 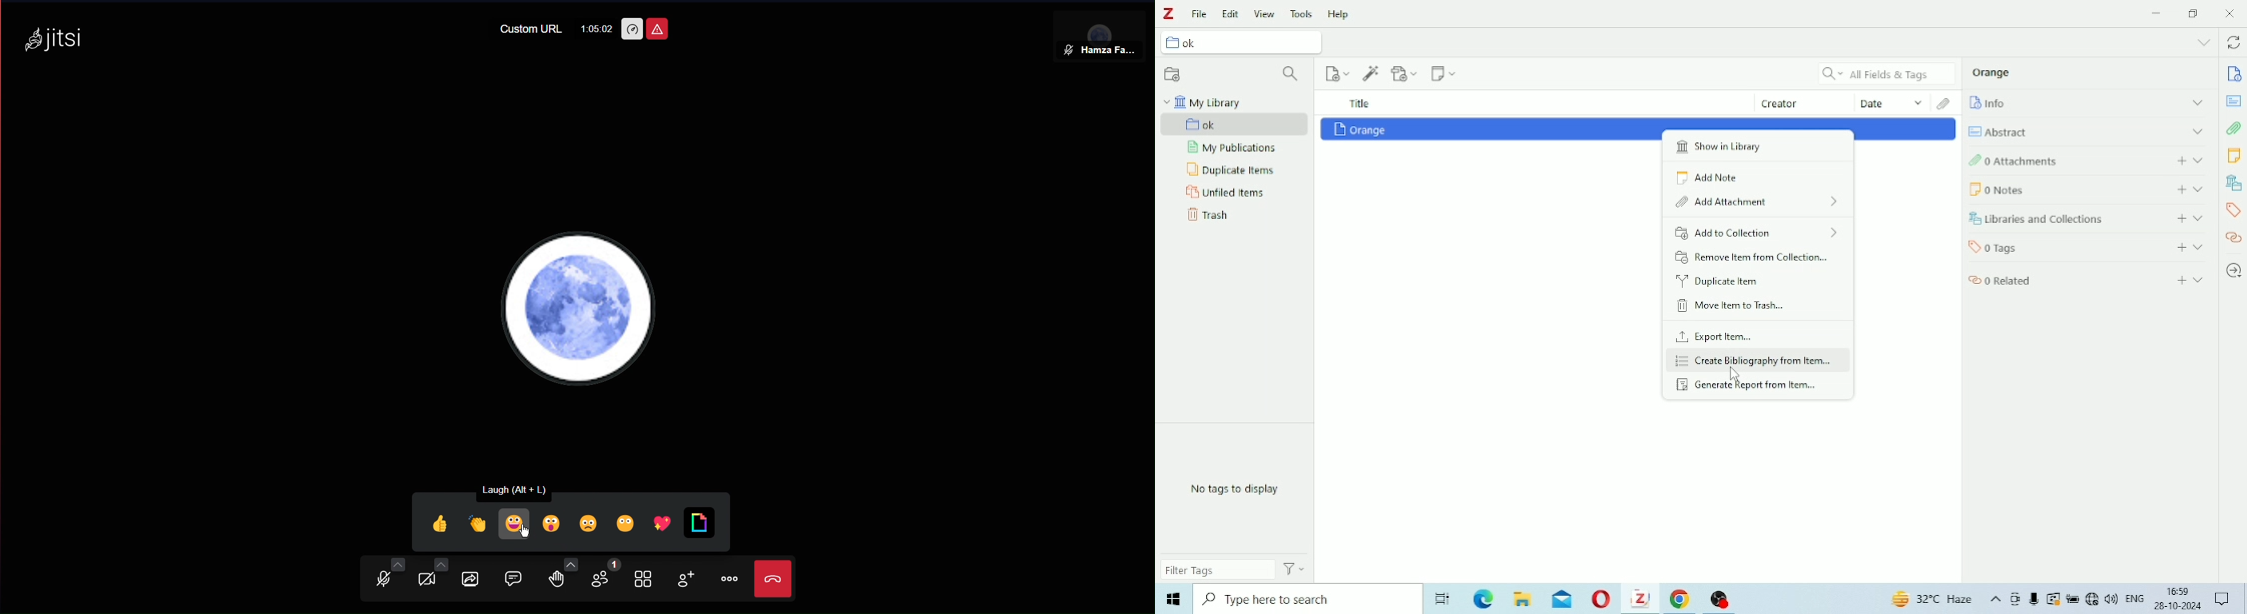 I want to click on Show hidden icons, so click(x=1996, y=600).